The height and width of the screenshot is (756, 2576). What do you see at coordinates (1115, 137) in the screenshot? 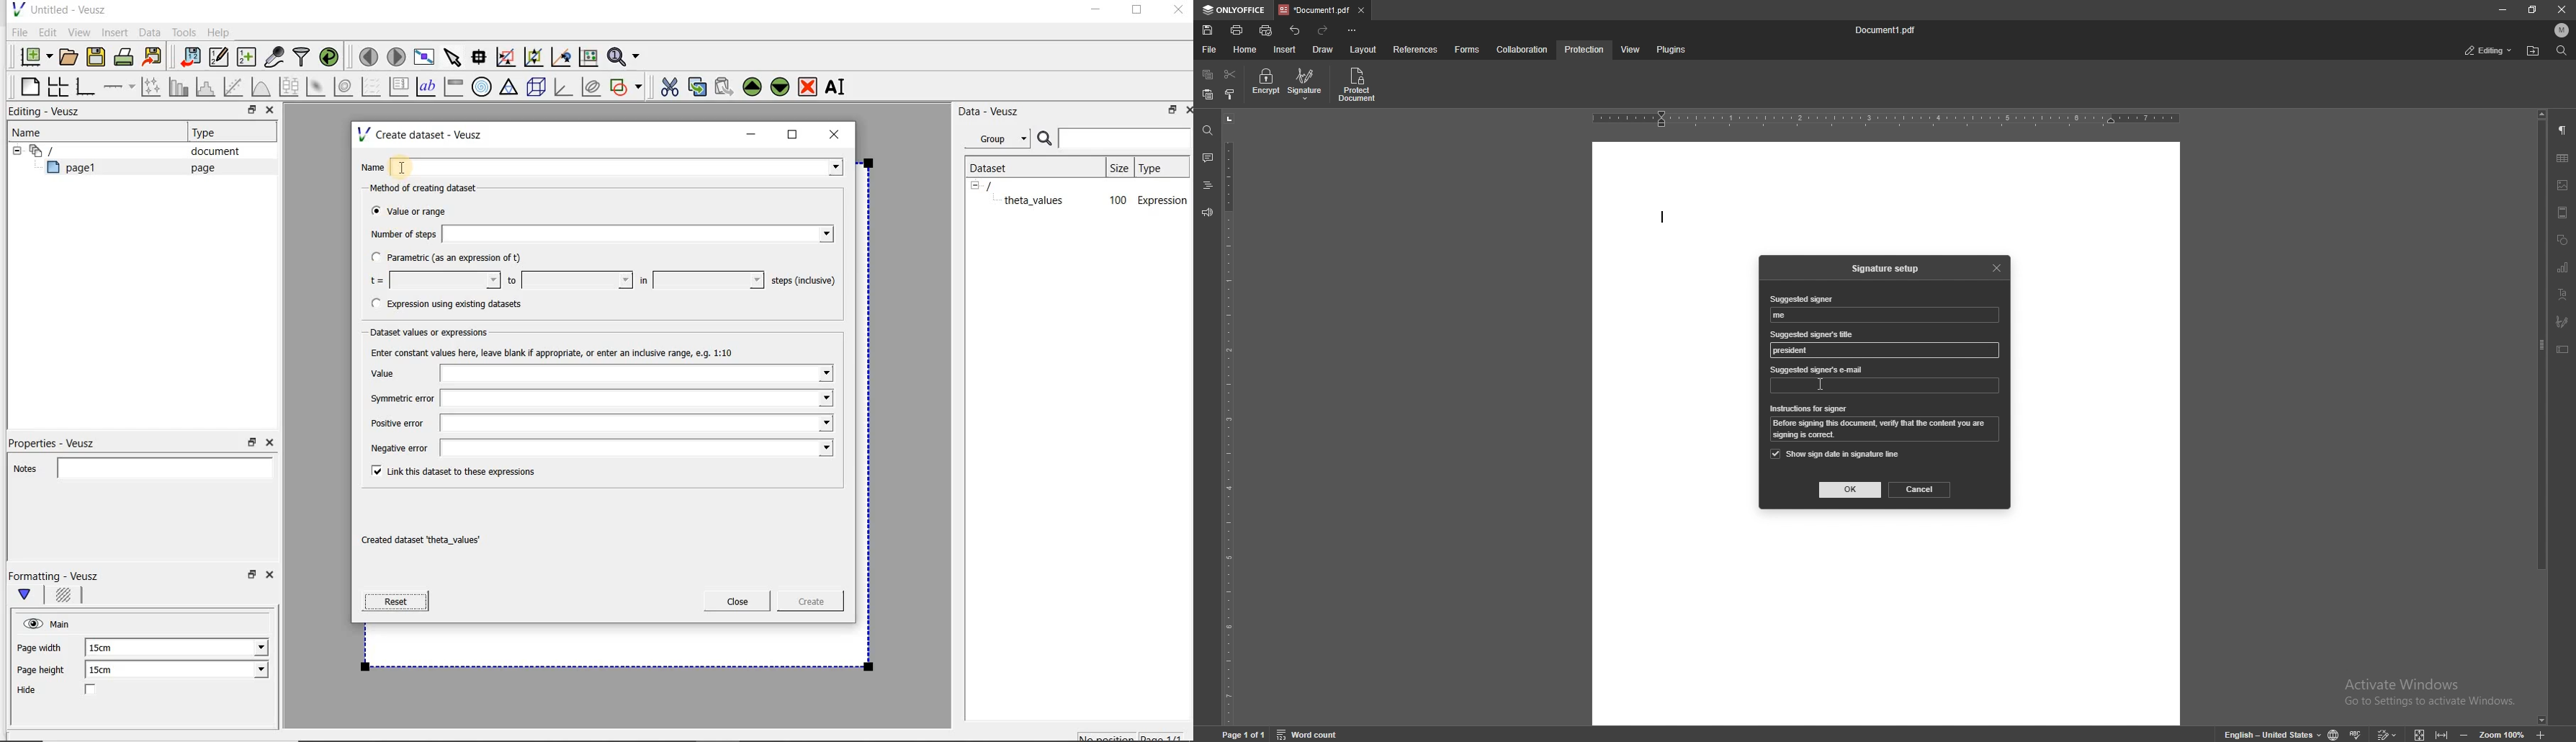
I see `Search bar` at bounding box center [1115, 137].